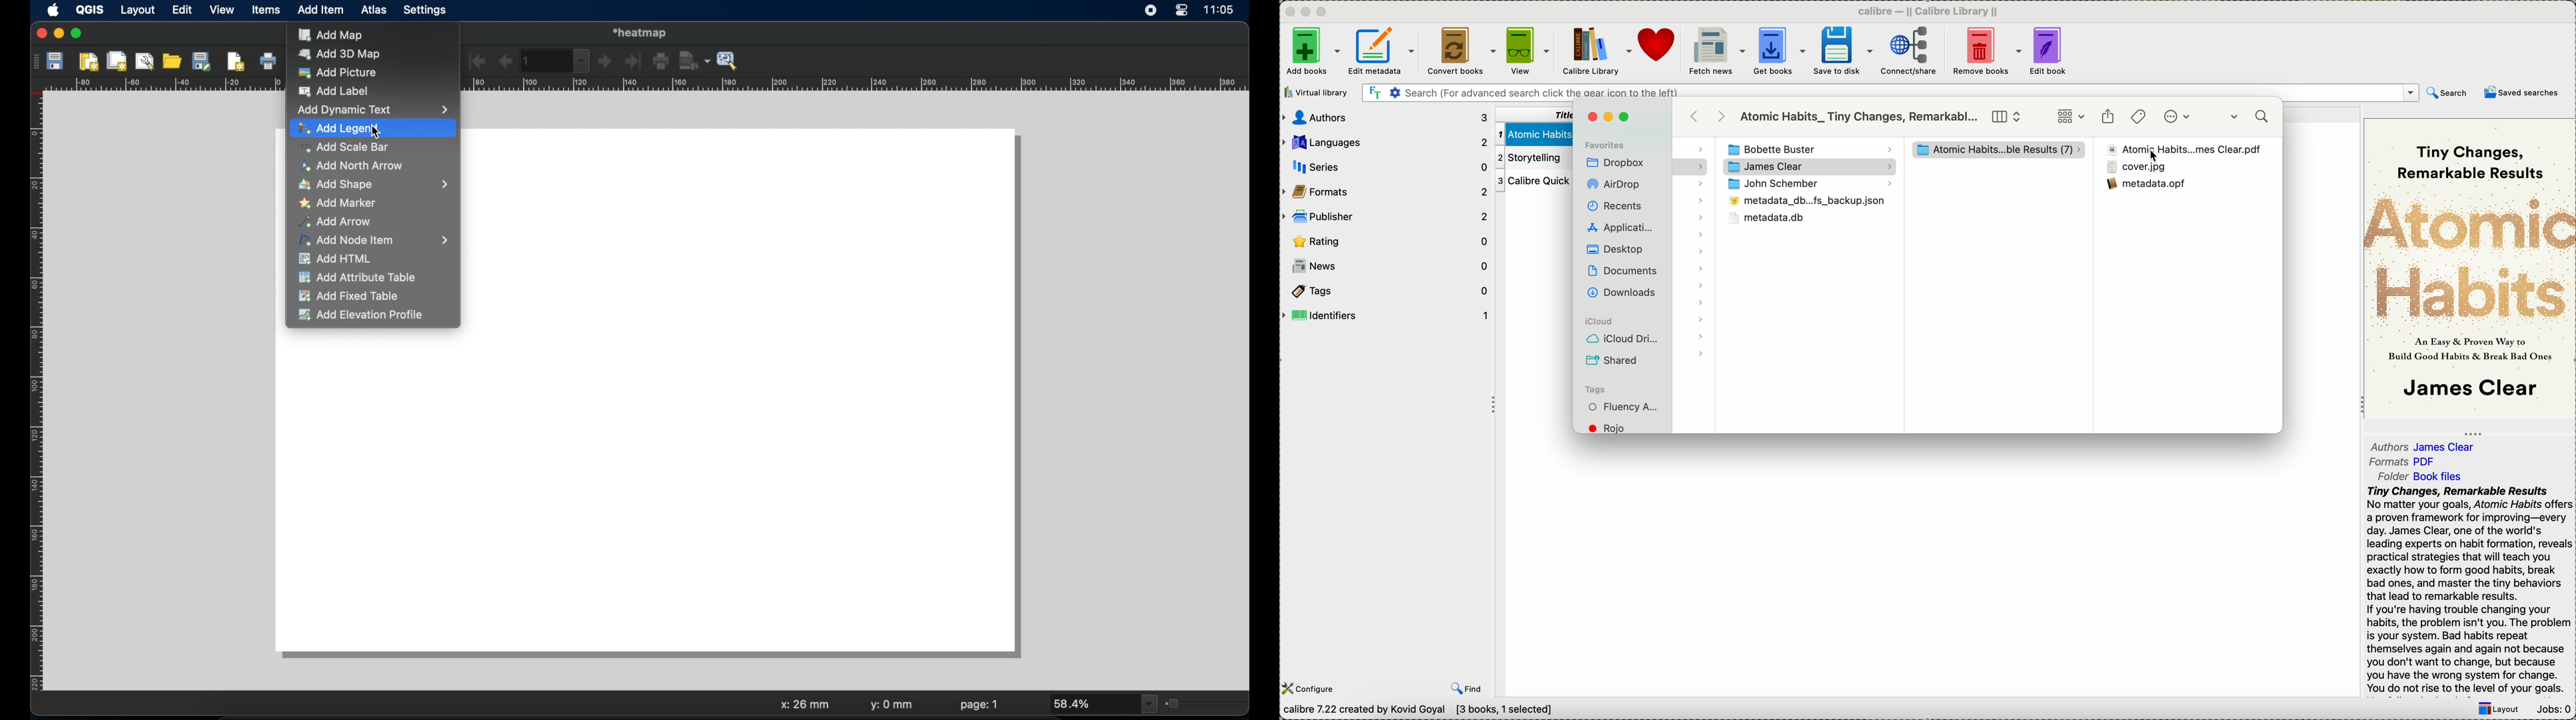 This screenshot has width=2576, height=728. I want to click on AirDrop, so click(1616, 185).